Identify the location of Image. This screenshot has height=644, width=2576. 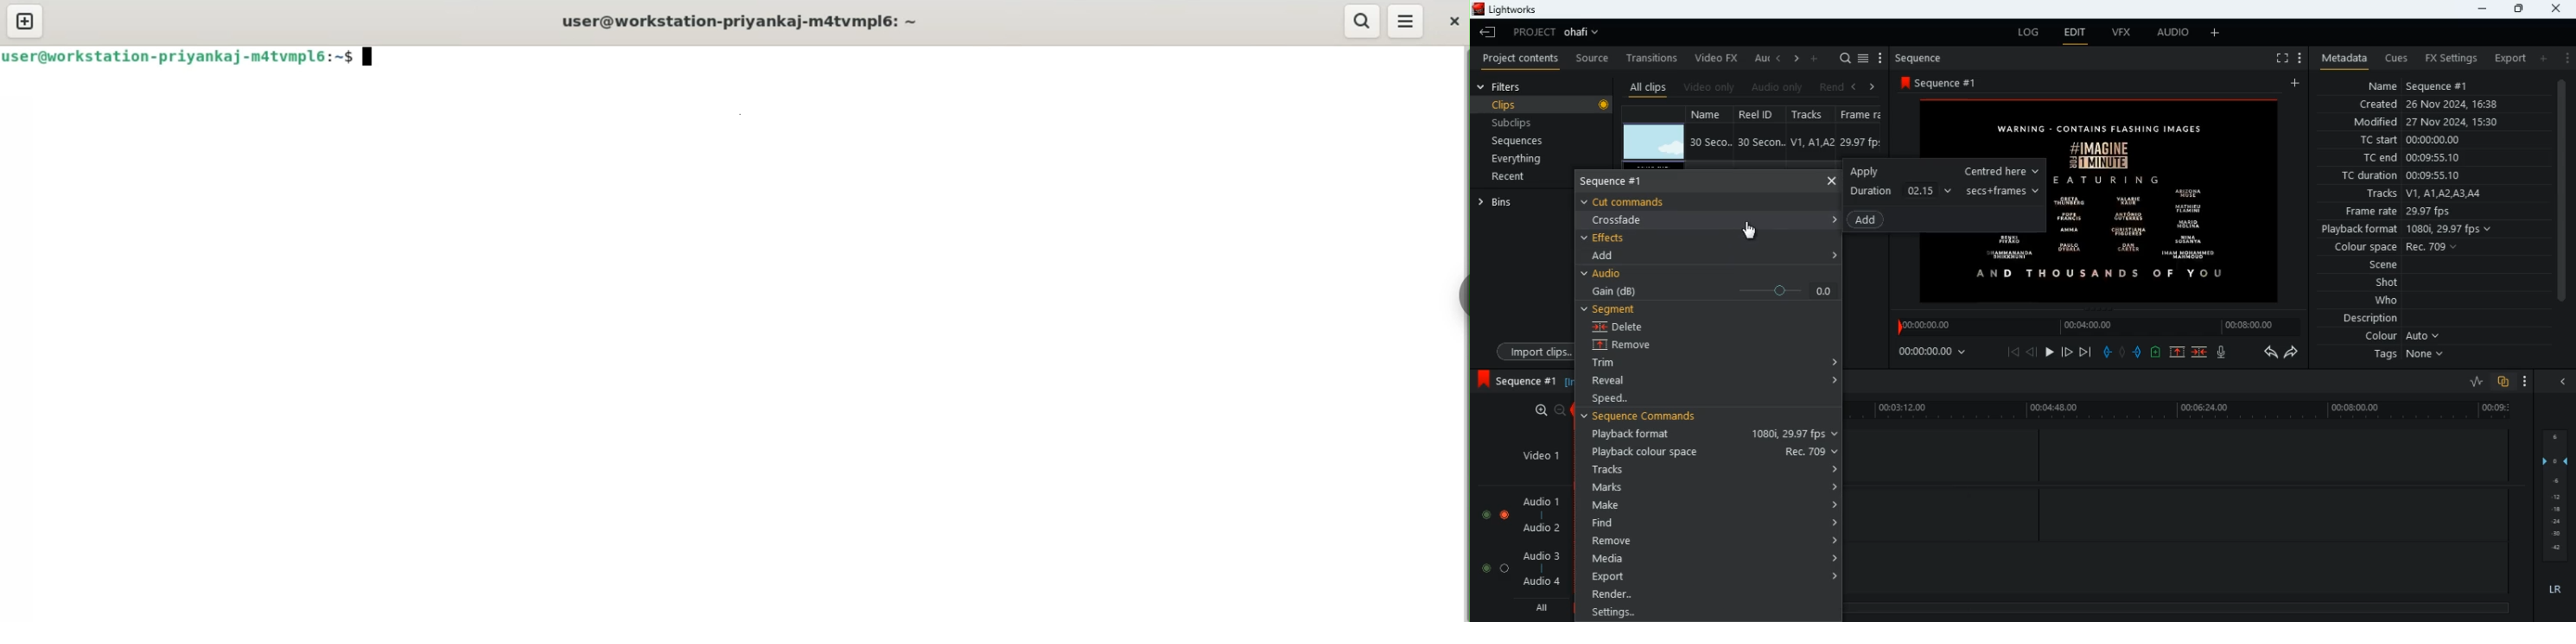
(2167, 201).